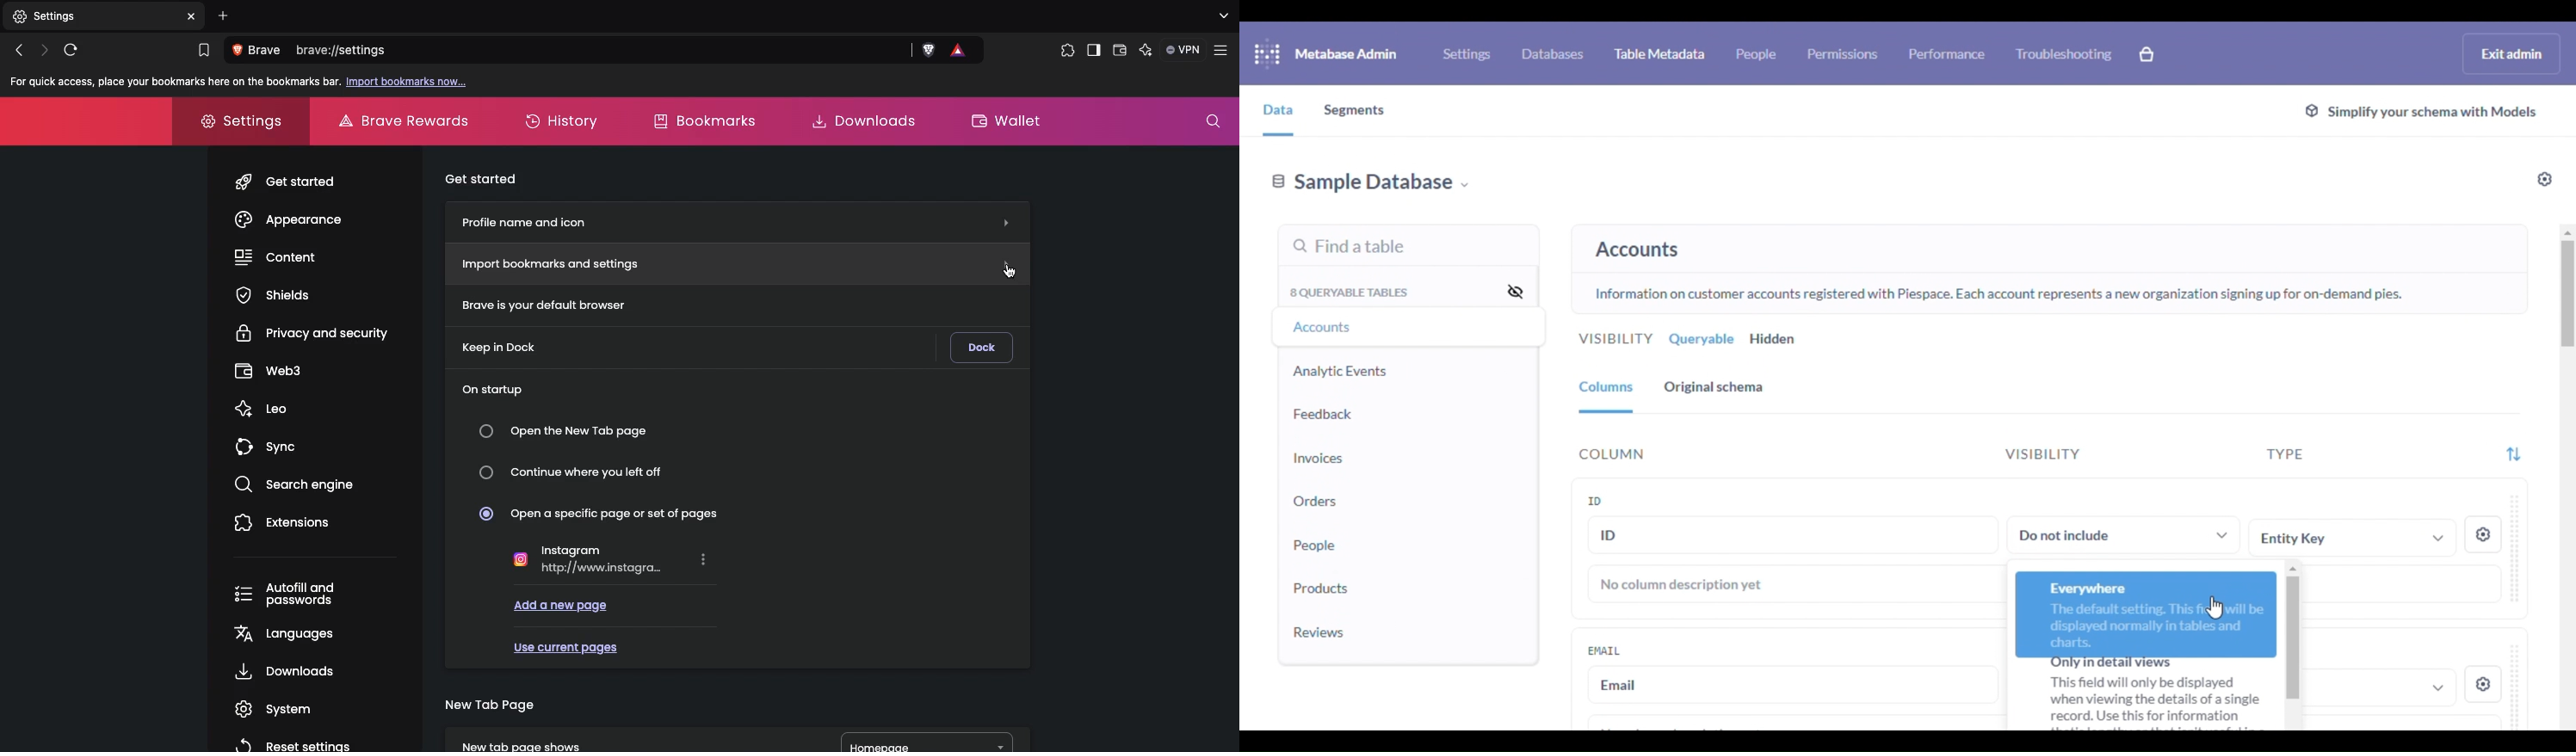 Image resolution: width=2576 pixels, height=756 pixels. What do you see at coordinates (2125, 533) in the screenshot?
I see `do not include` at bounding box center [2125, 533].